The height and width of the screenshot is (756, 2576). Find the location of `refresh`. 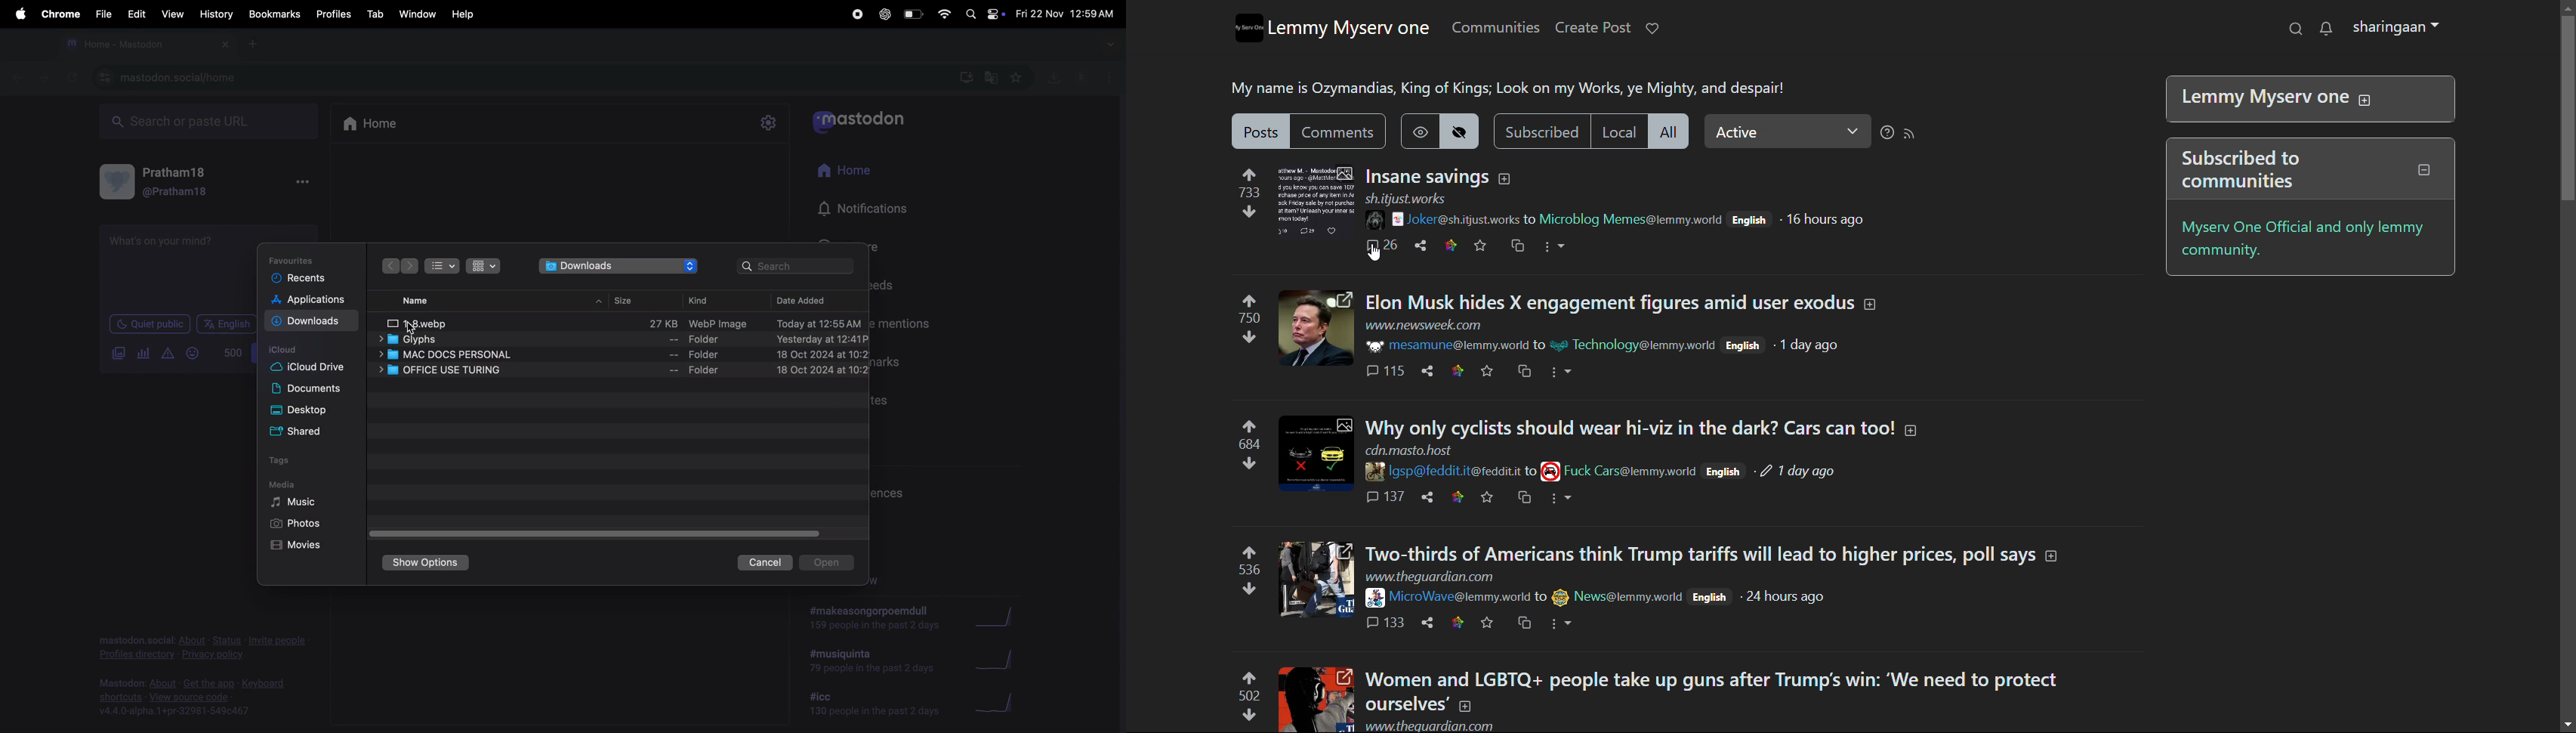

refresh is located at coordinates (72, 76).